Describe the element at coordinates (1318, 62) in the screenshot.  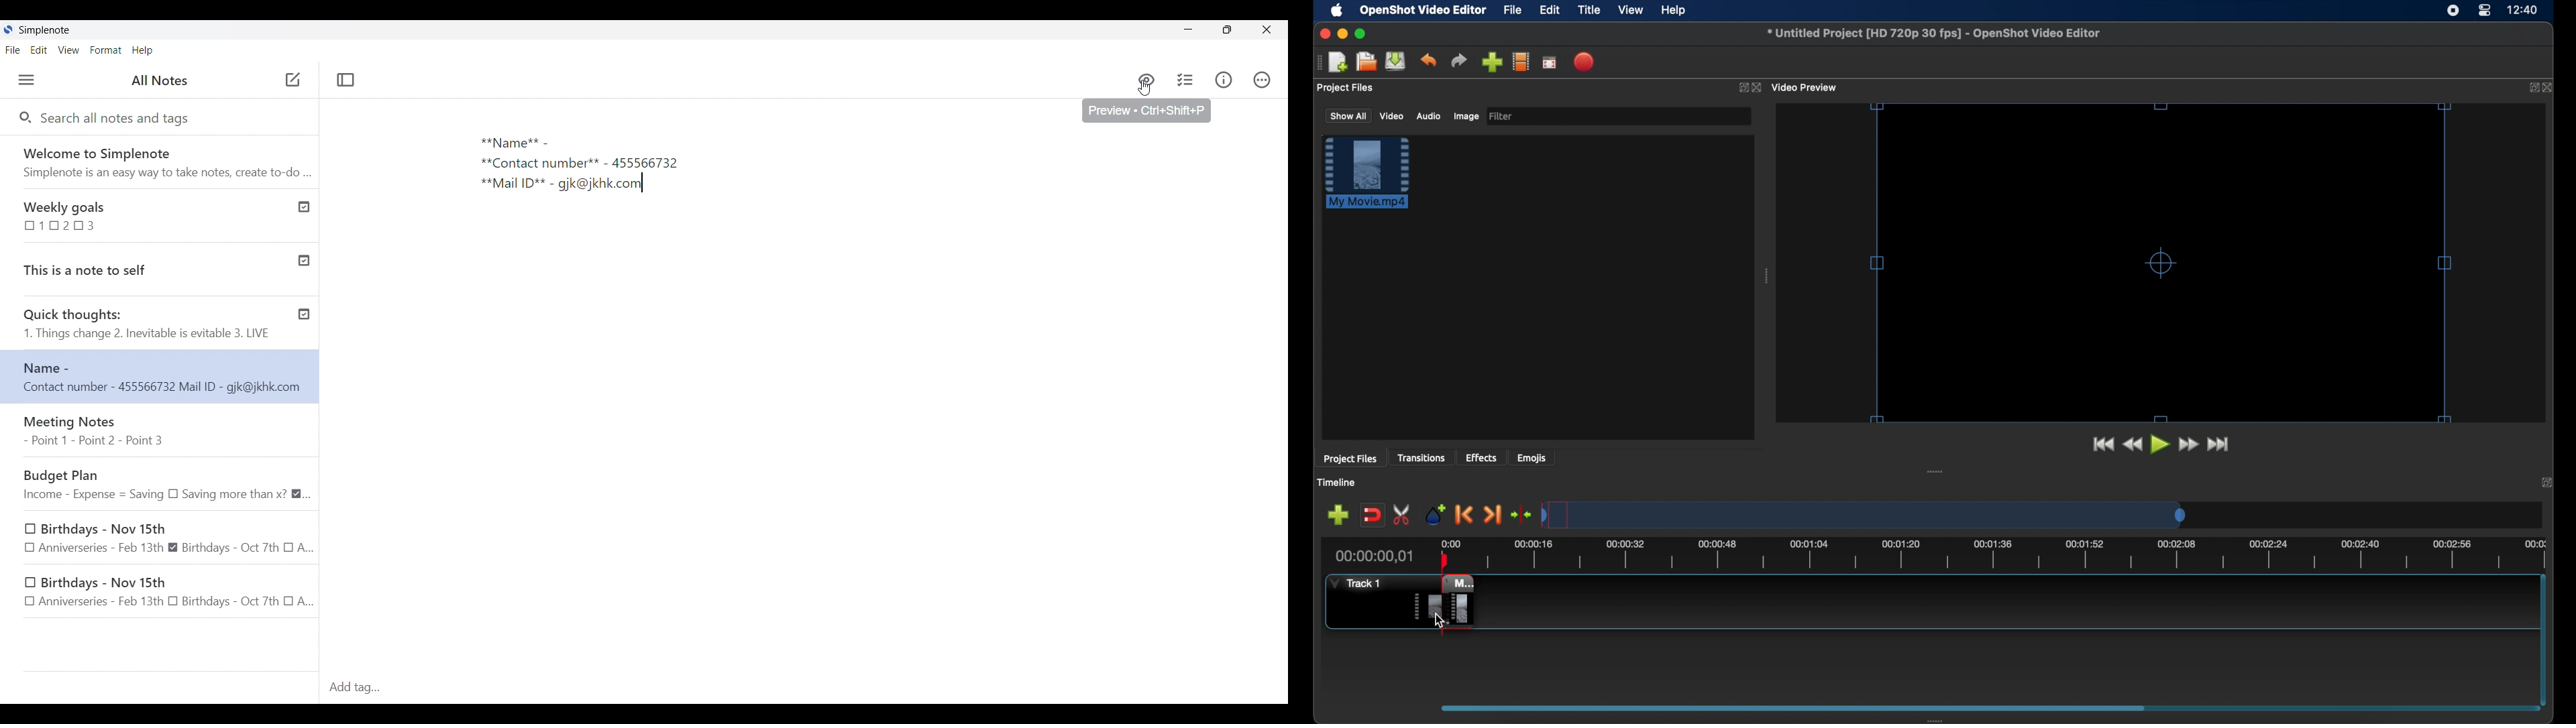
I see `drag handle` at that location.